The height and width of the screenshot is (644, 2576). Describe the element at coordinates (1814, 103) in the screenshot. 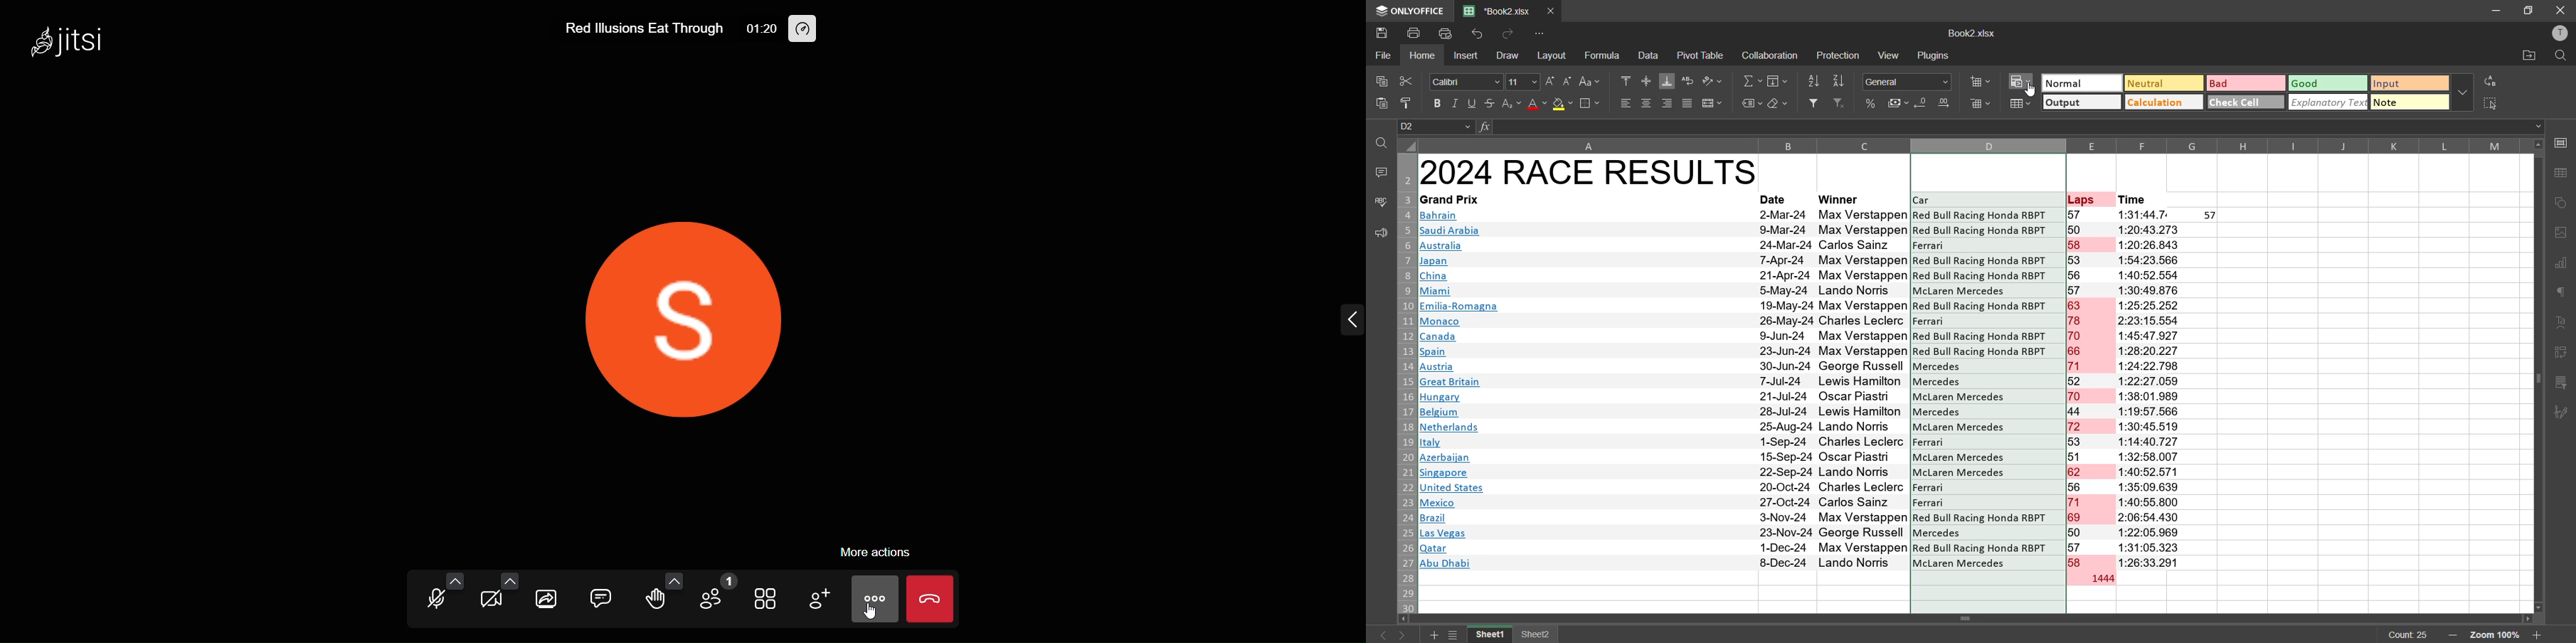

I see `filter` at that location.